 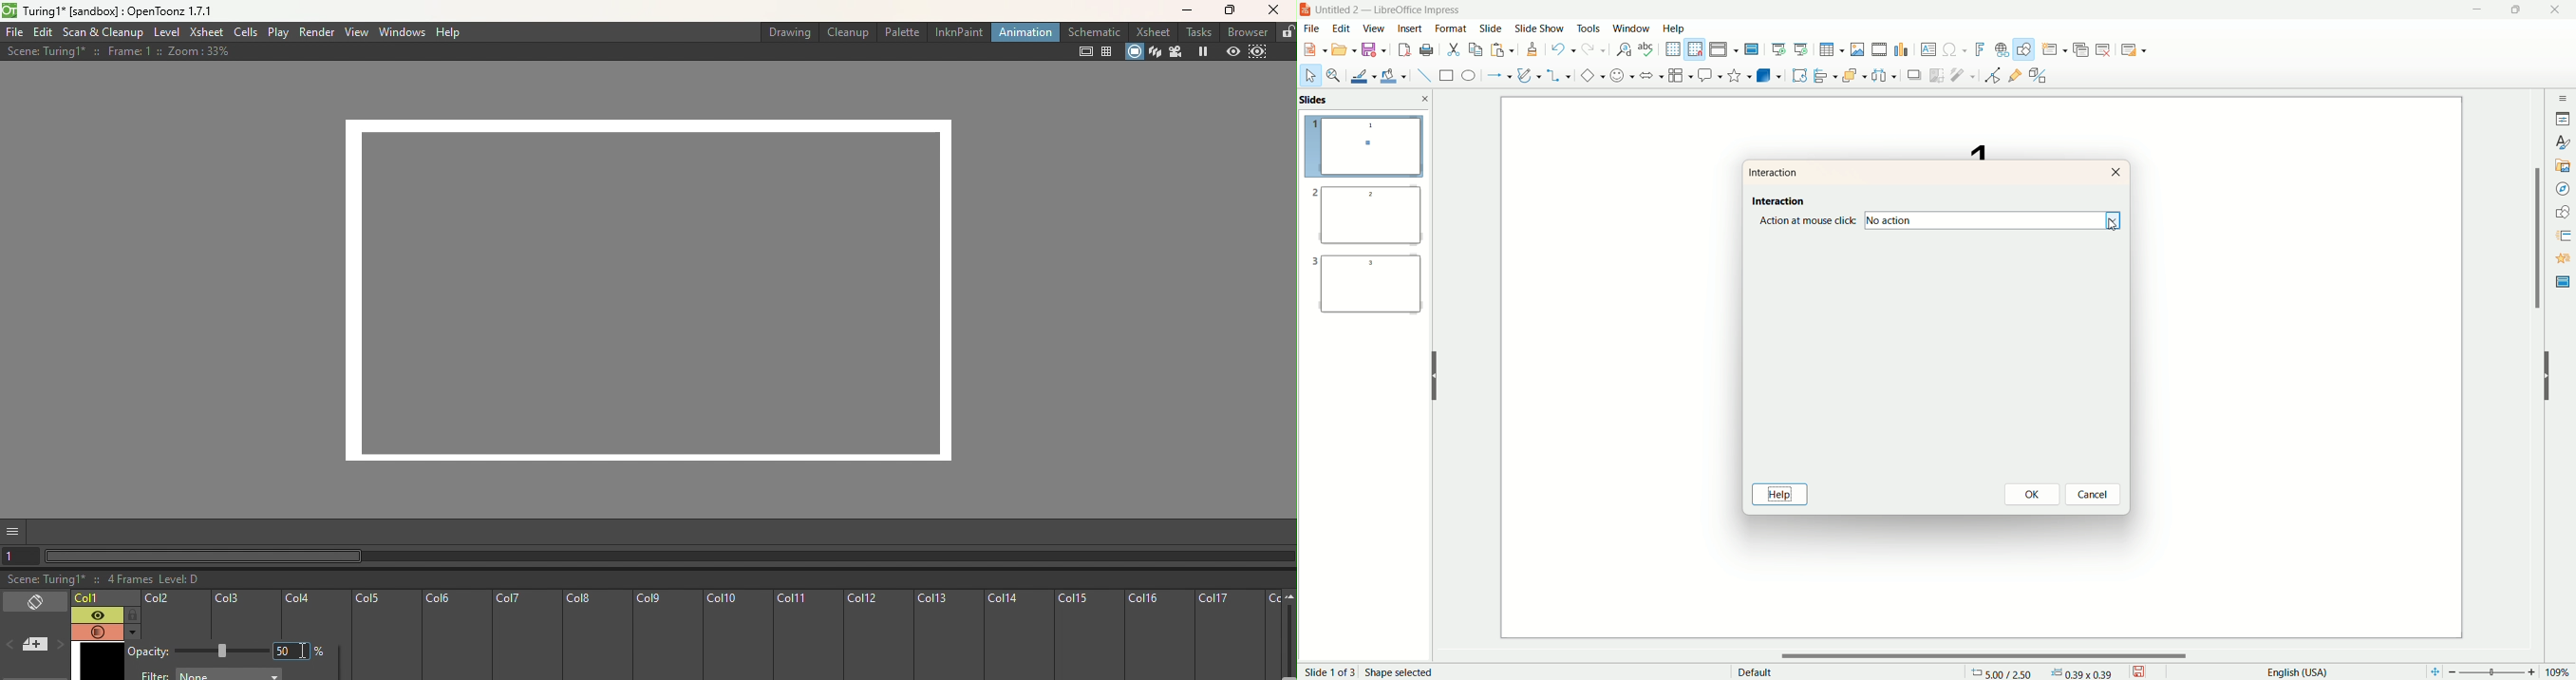 What do you see at coordinates (1738, 75) in the screenshot?
I see `stars and banners` at bounding box center [1738, 75].